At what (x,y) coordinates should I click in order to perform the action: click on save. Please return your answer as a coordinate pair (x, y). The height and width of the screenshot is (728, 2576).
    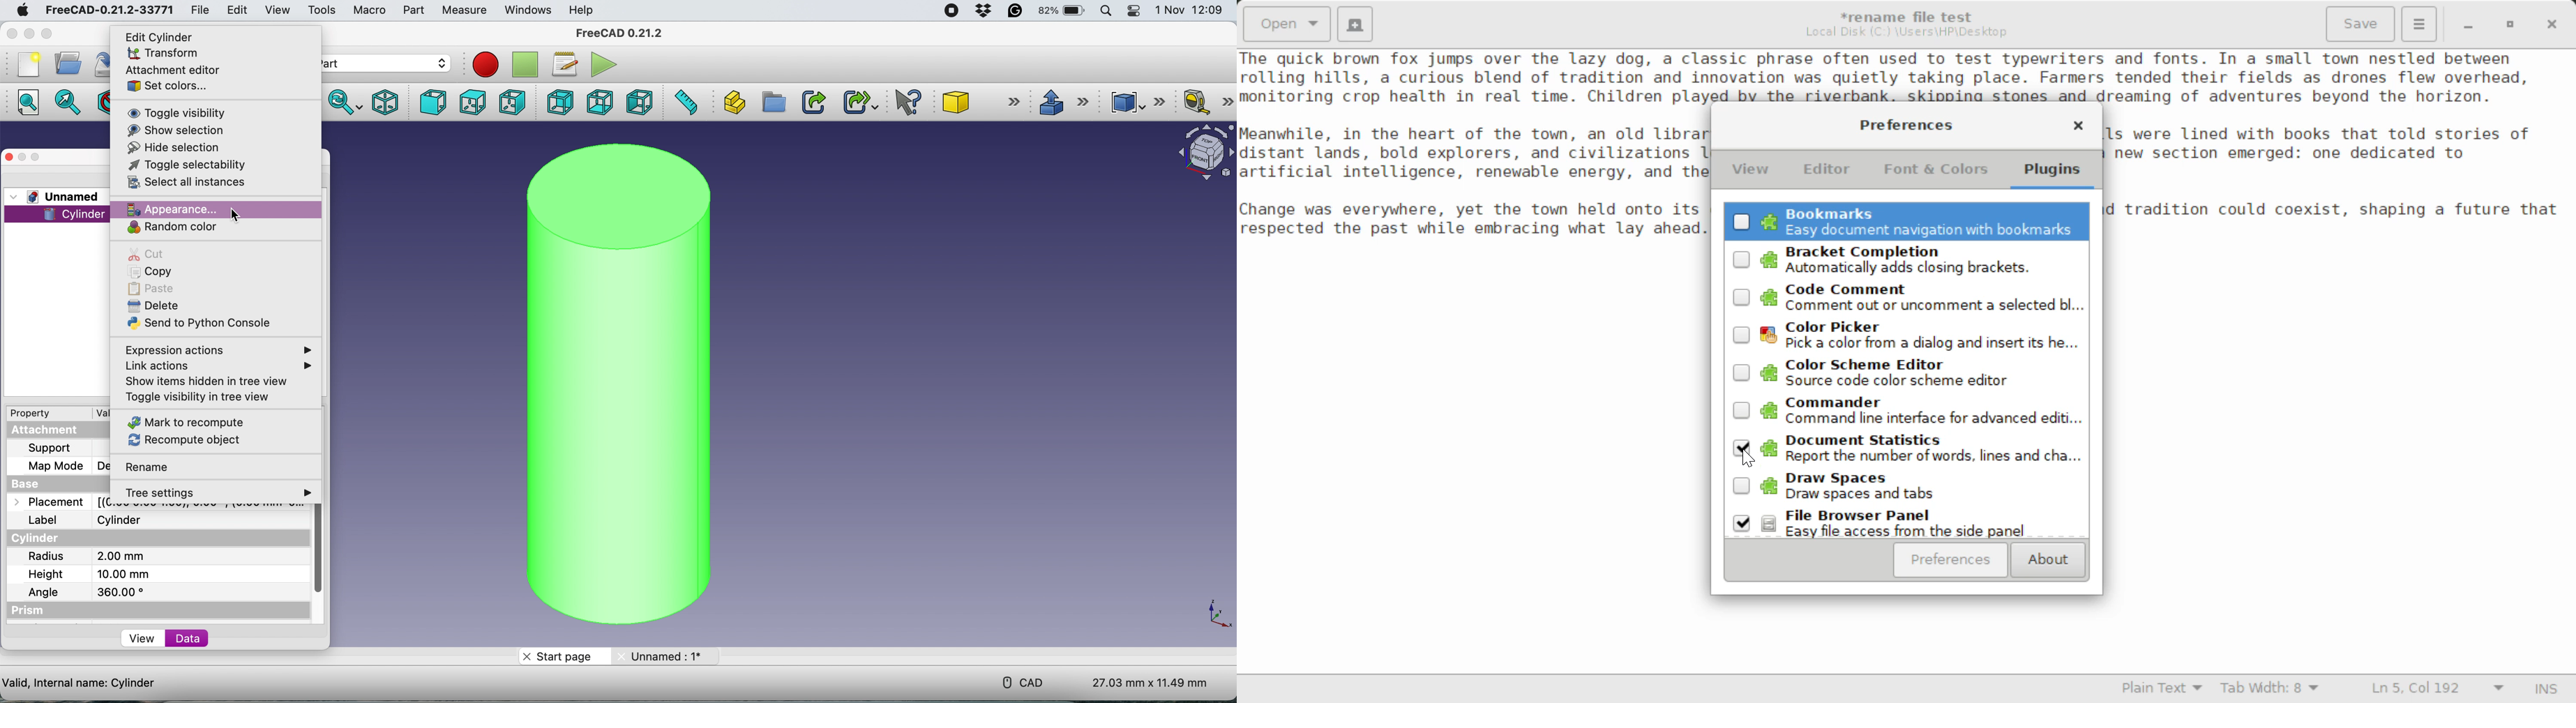
    Looking at the image, I should click on (104, 64).